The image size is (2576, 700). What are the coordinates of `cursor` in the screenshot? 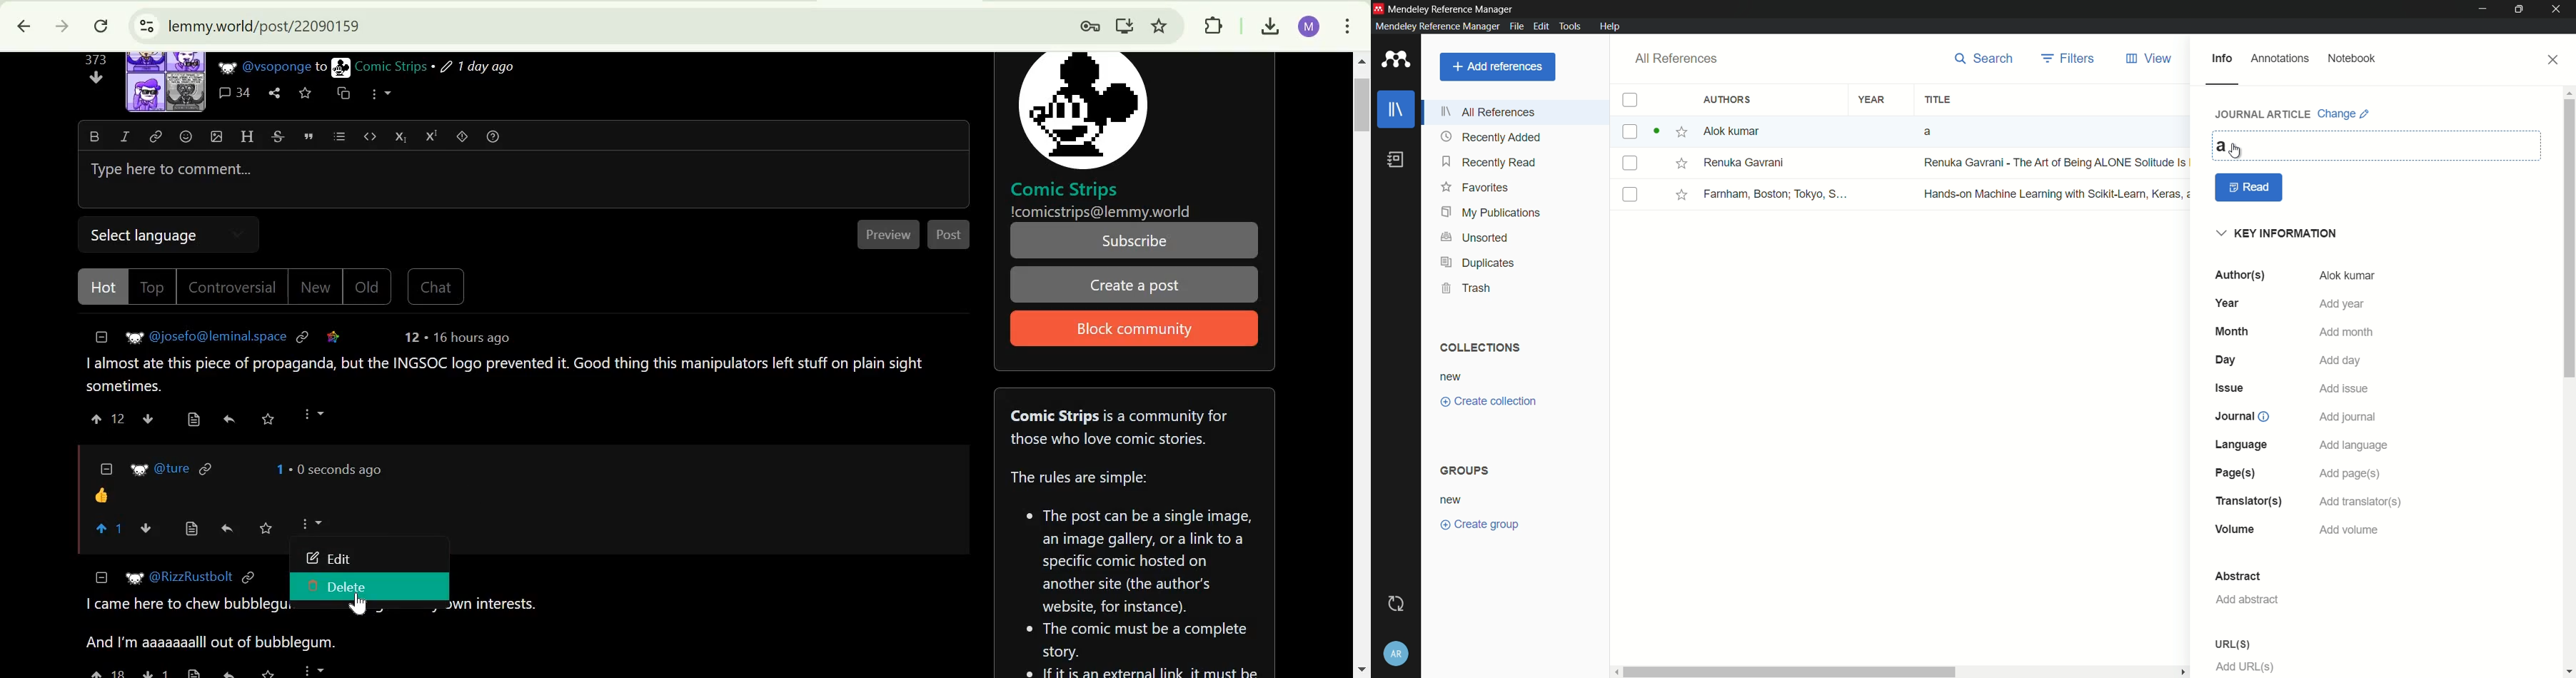 It's located at (357, 606).